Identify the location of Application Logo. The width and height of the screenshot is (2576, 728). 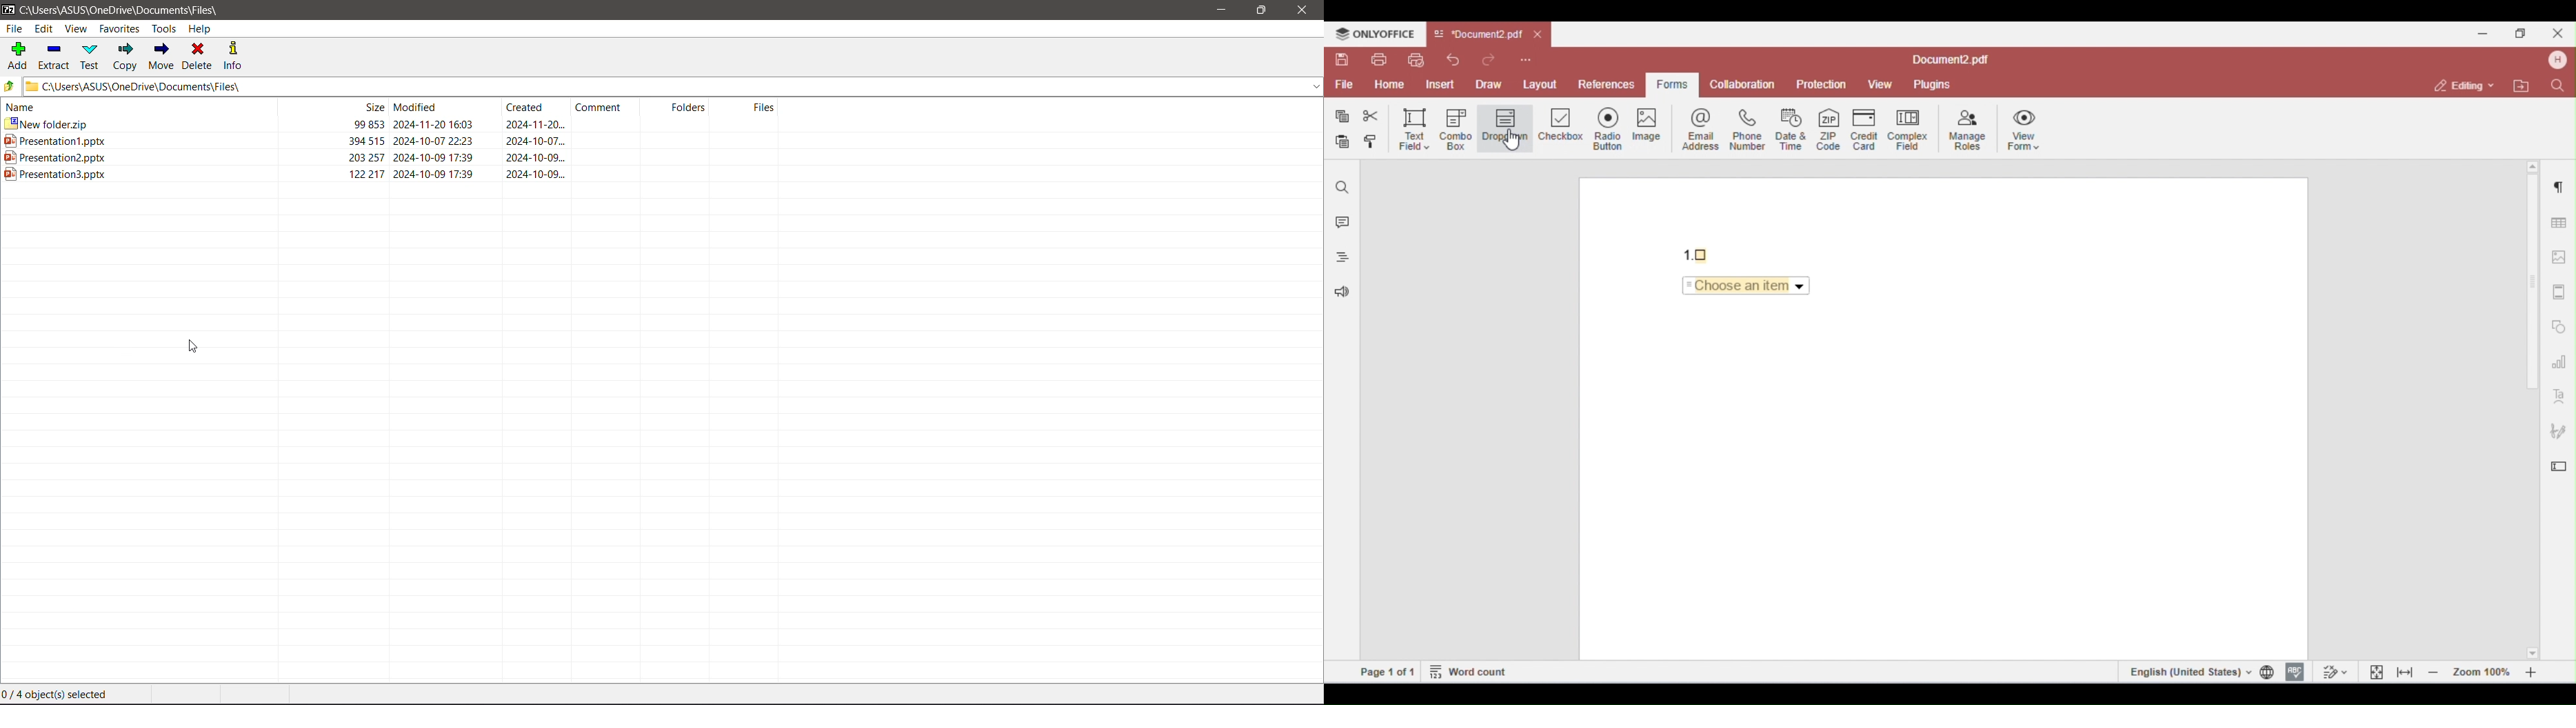
(8, 9).